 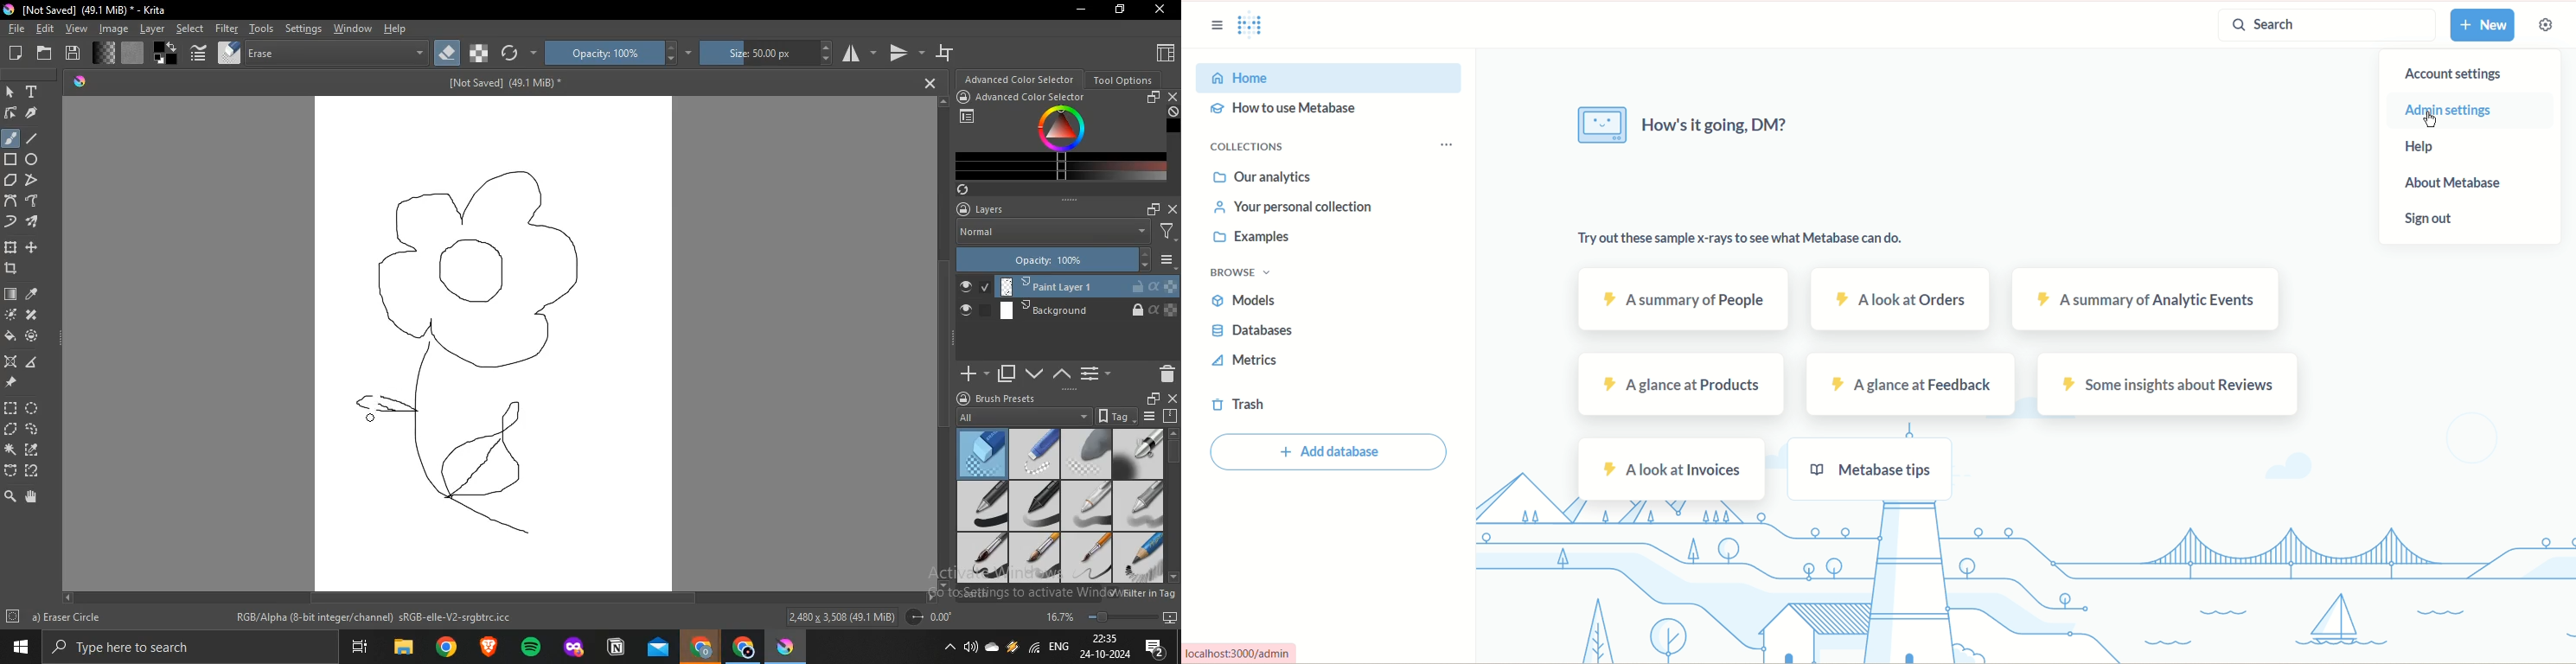 I want to click on Delete, so click(x=1163, y=374).